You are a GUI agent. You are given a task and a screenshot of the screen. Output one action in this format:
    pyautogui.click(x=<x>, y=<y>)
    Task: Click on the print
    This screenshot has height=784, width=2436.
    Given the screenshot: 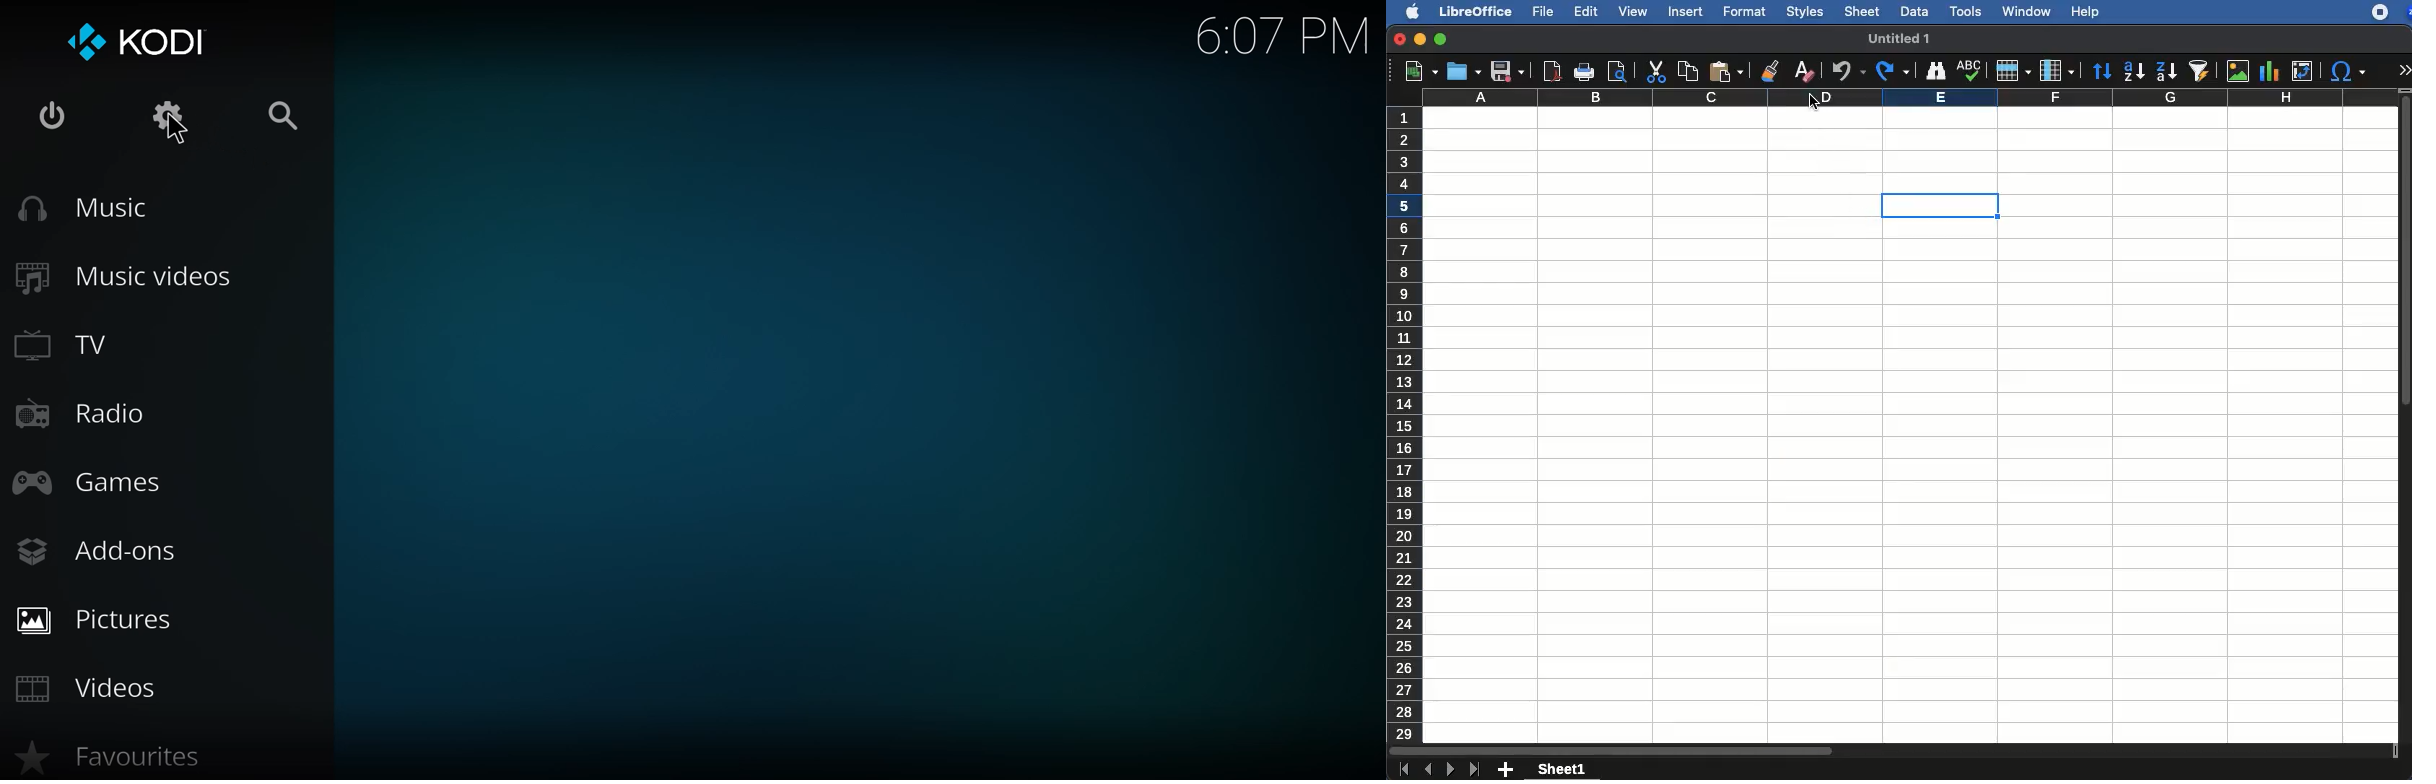 What is the action you would take?
    pyautogui.click(x=1585, y=71)
    